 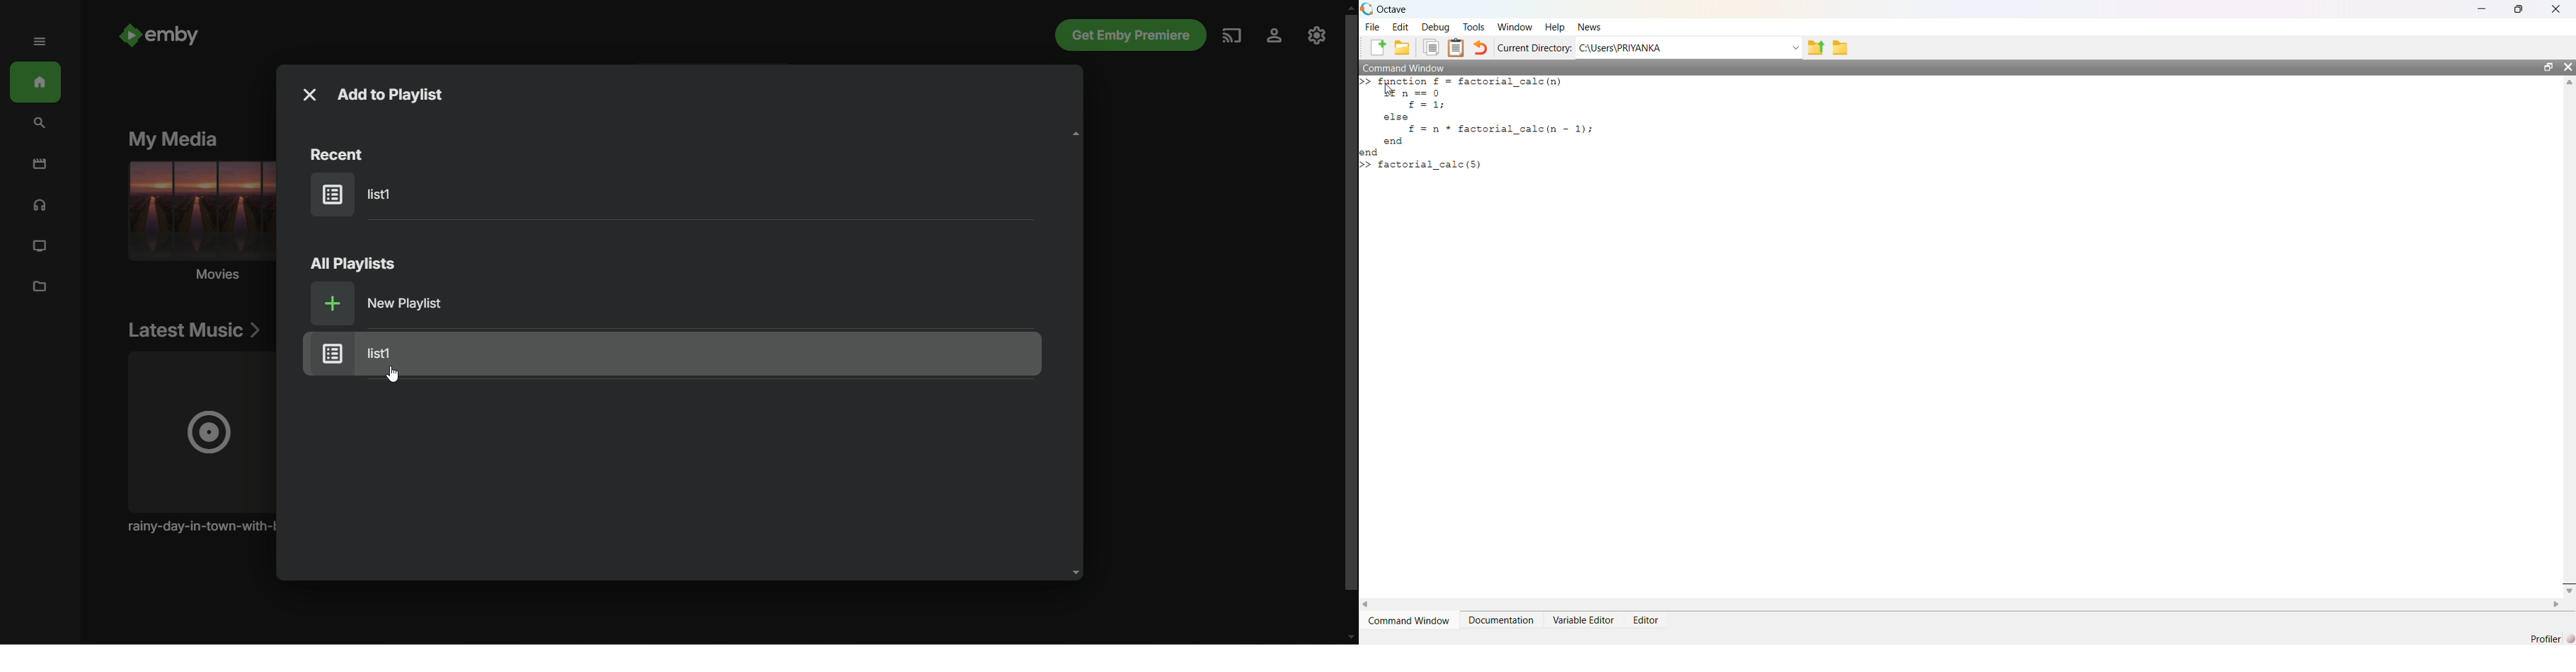 I want to click on Music album, so click(x=197, y=443).